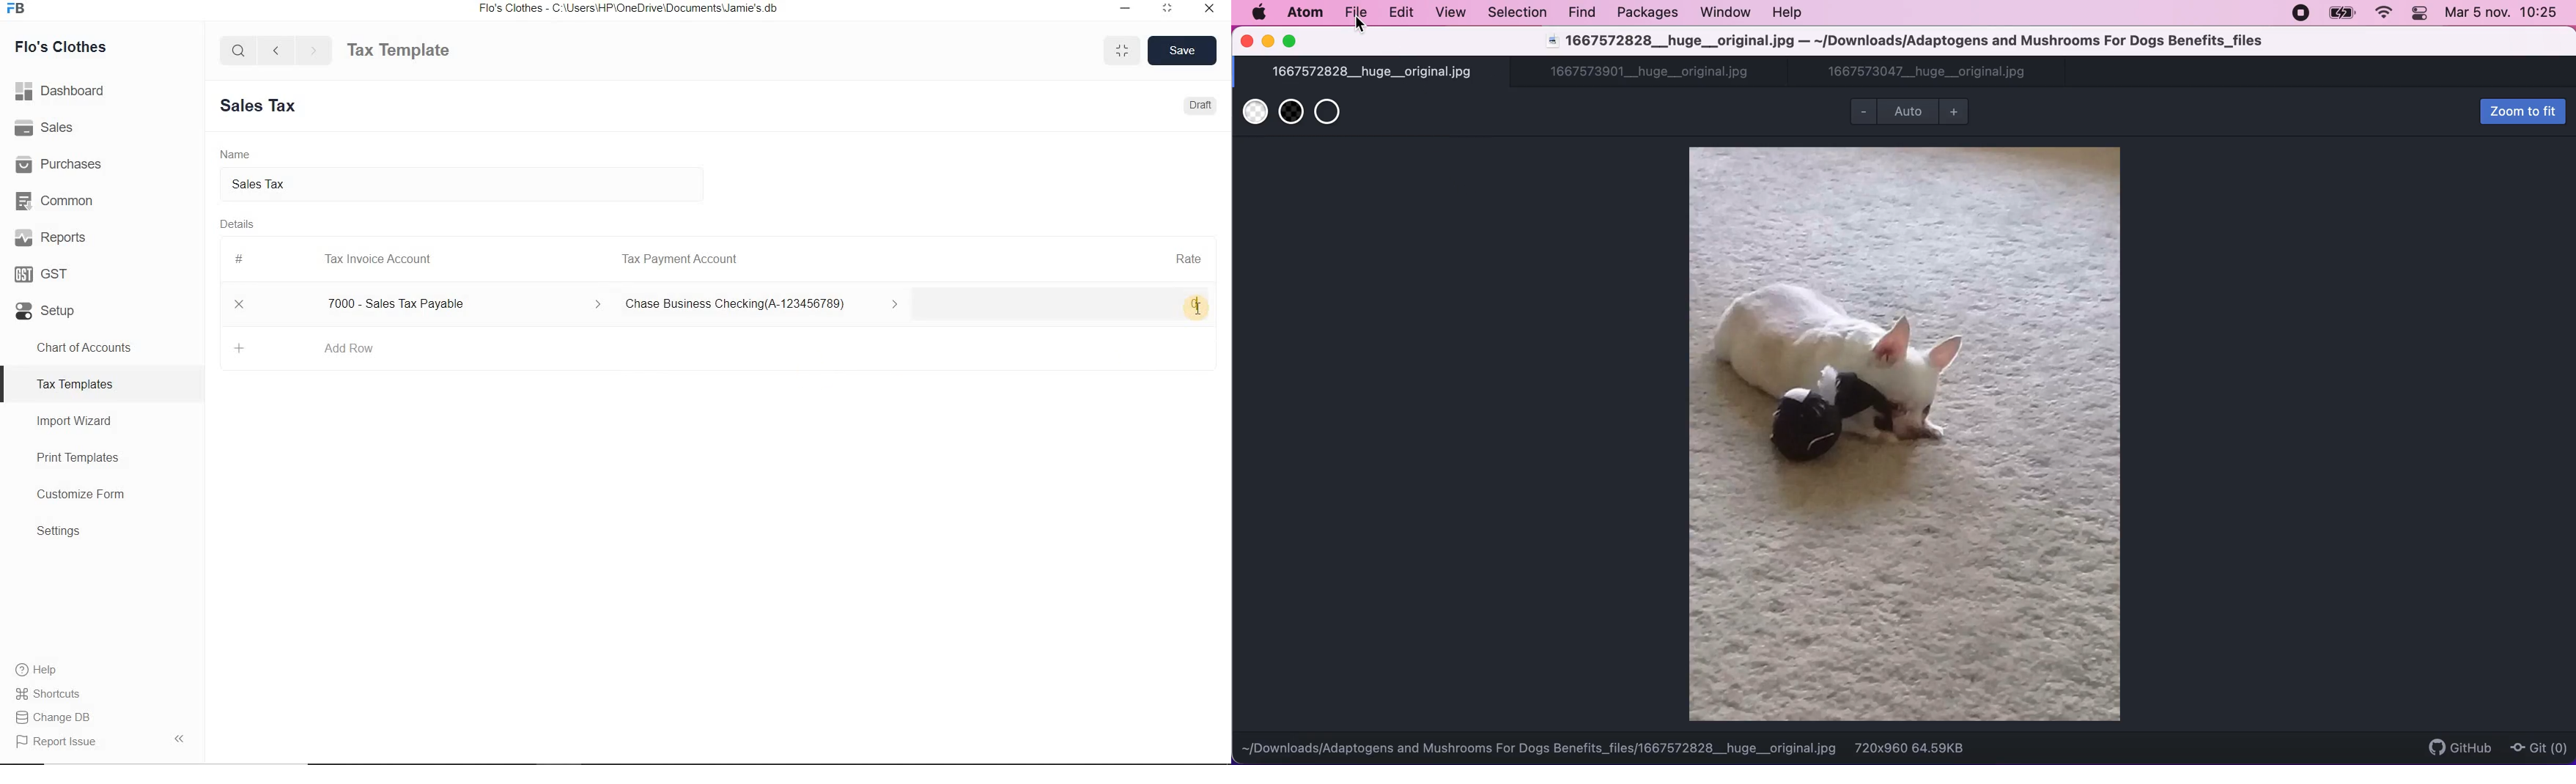 This screenshot has height=784, width=2576. What do you see at coordinates (102, 199) in the screenshot?
I see `Common` at bounding box center [102, 199].